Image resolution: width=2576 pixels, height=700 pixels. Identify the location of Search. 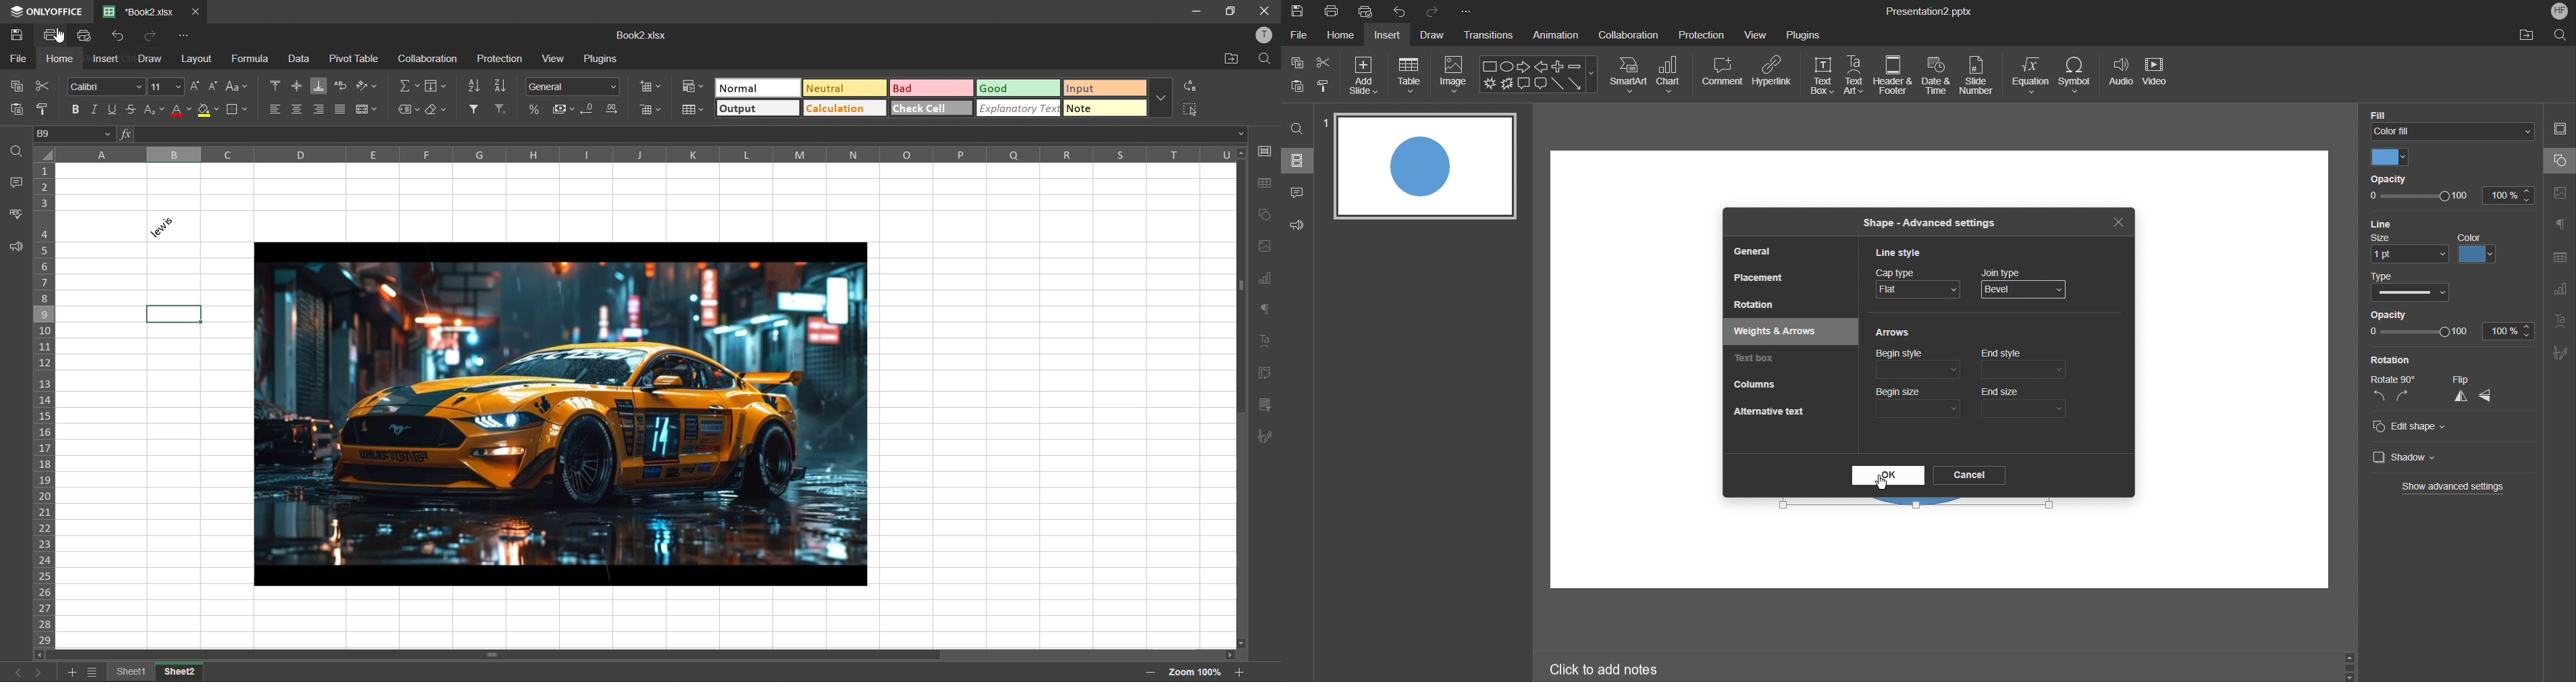
(1297, 128).